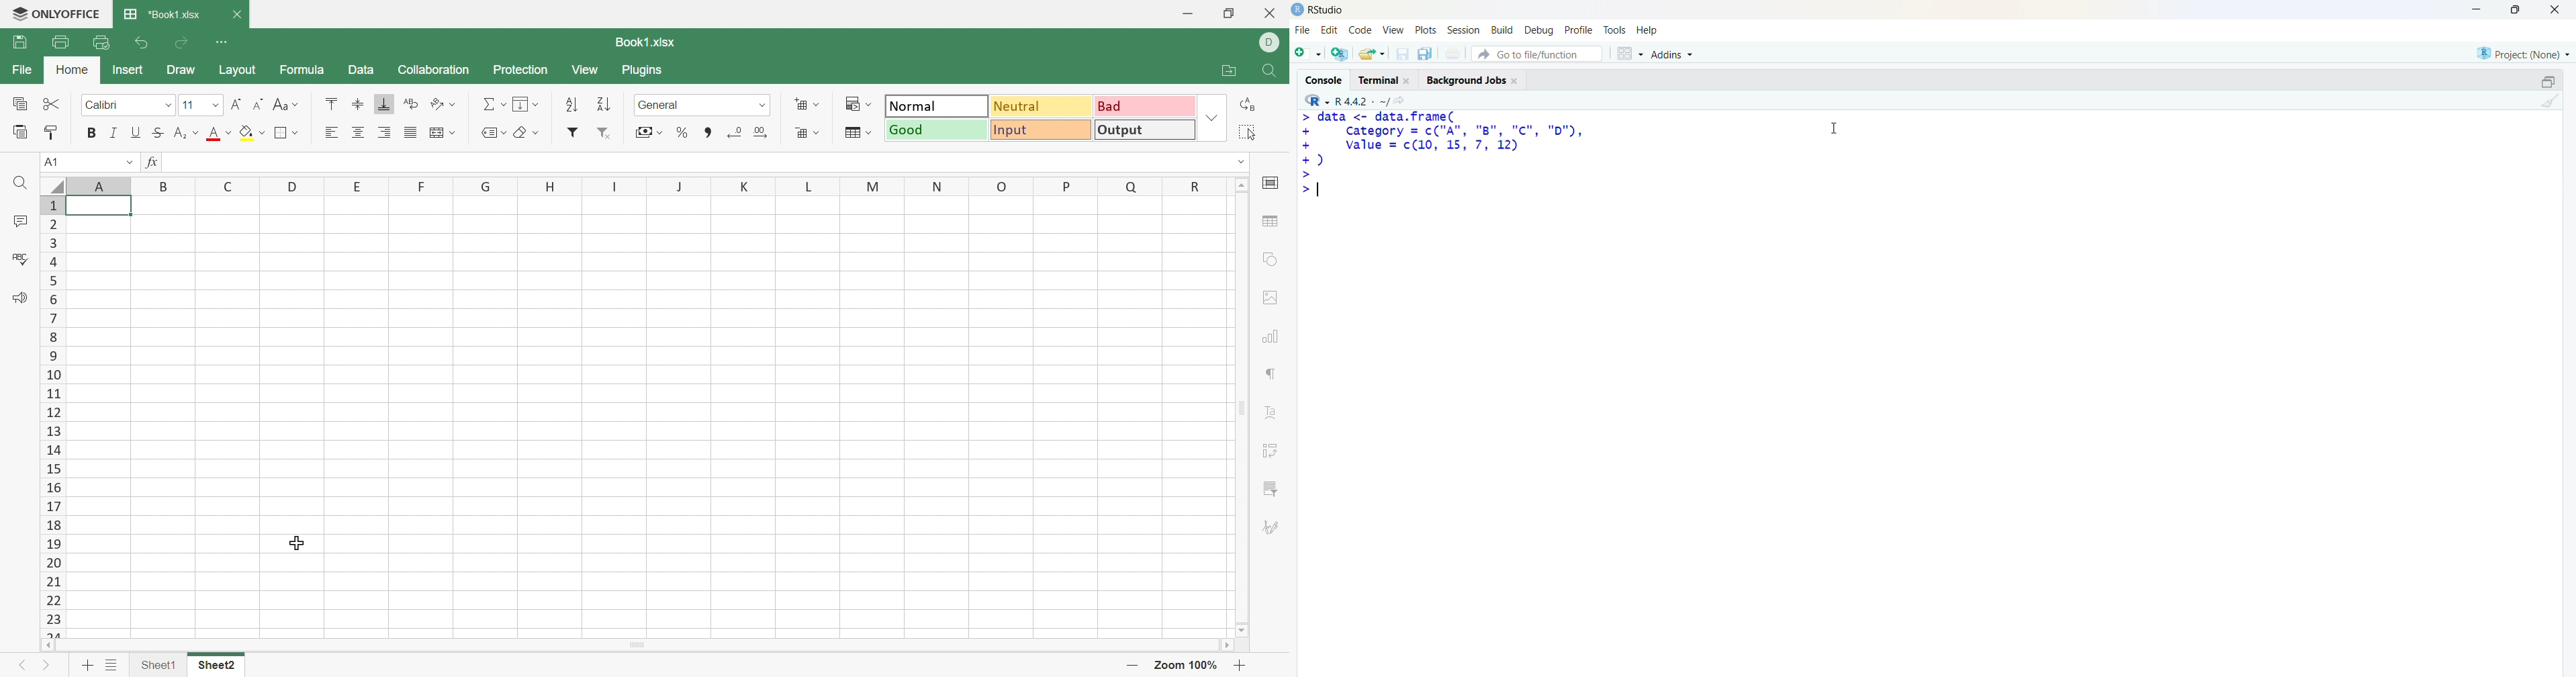 Image resolution: width=2576 pixels, height=700 pixels. What do you see at coordinates (52, 103) in the screenshot?
I see `Cut` at bounding box center [52, 103].